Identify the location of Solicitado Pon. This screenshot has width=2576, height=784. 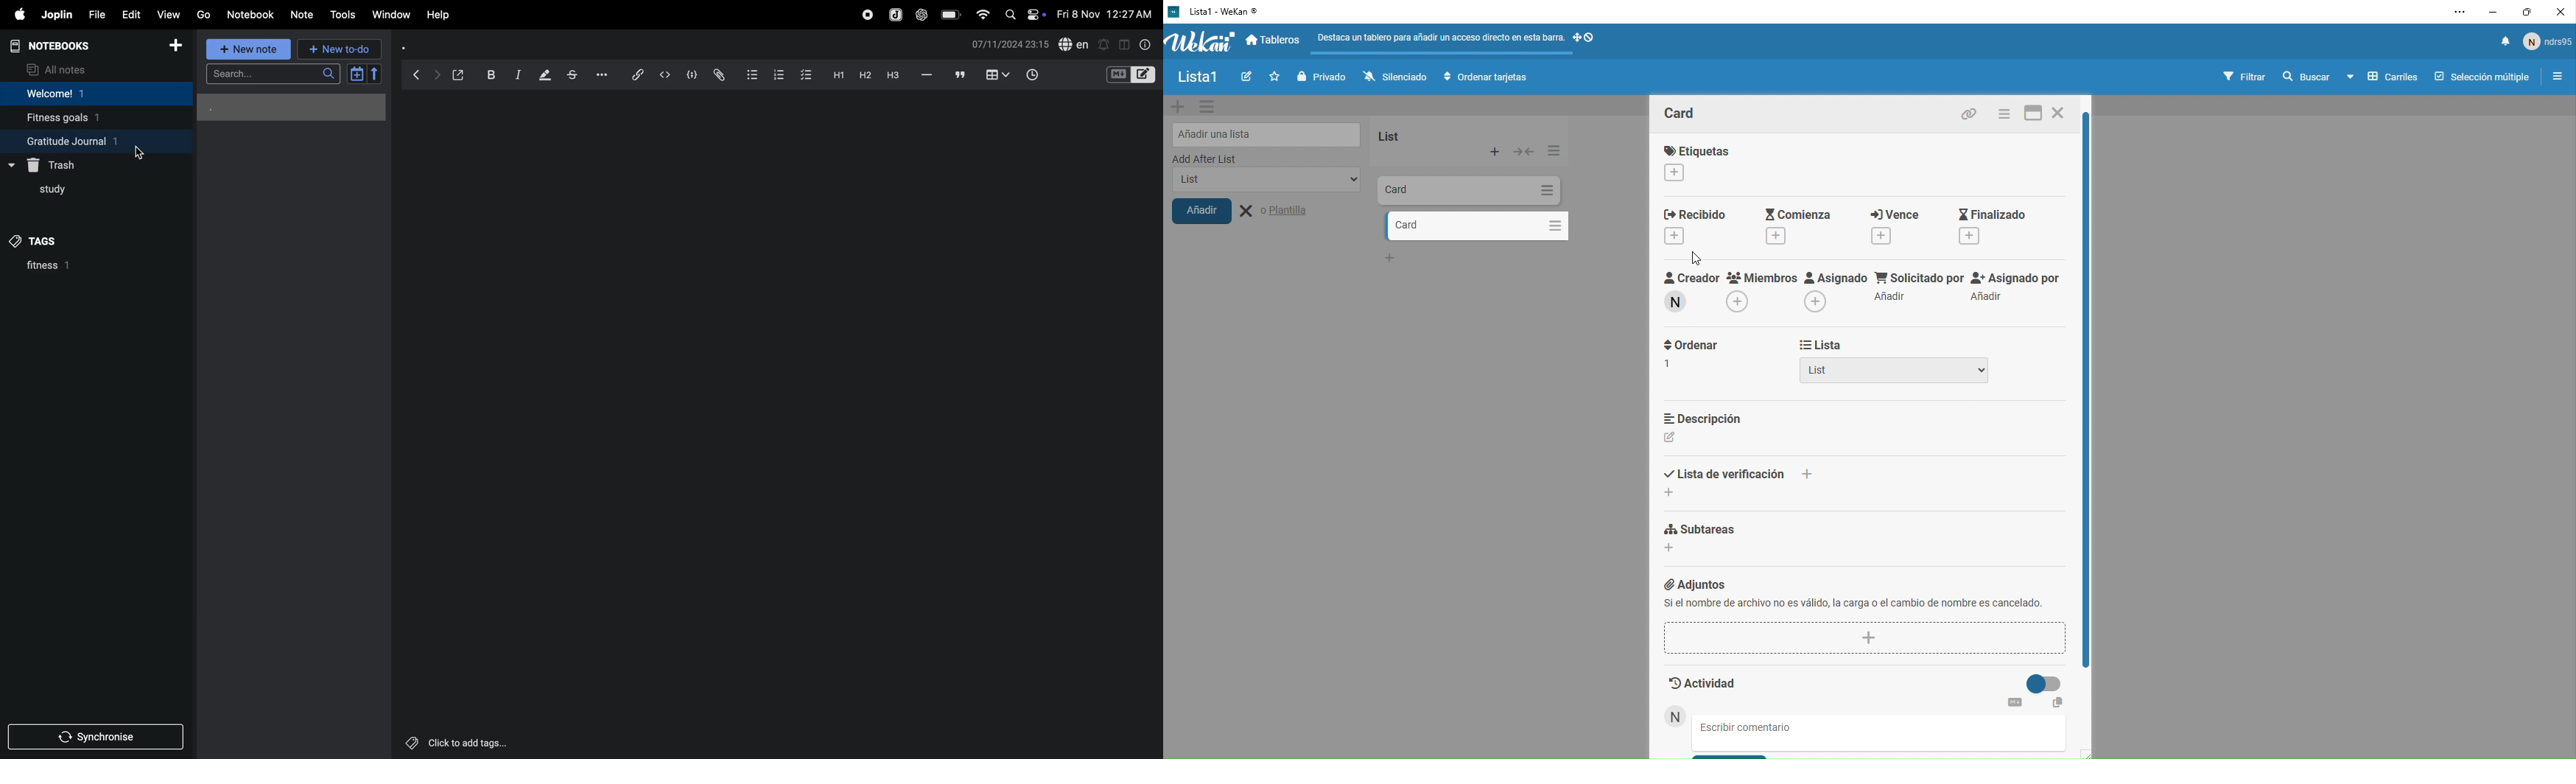
(1918, 289).